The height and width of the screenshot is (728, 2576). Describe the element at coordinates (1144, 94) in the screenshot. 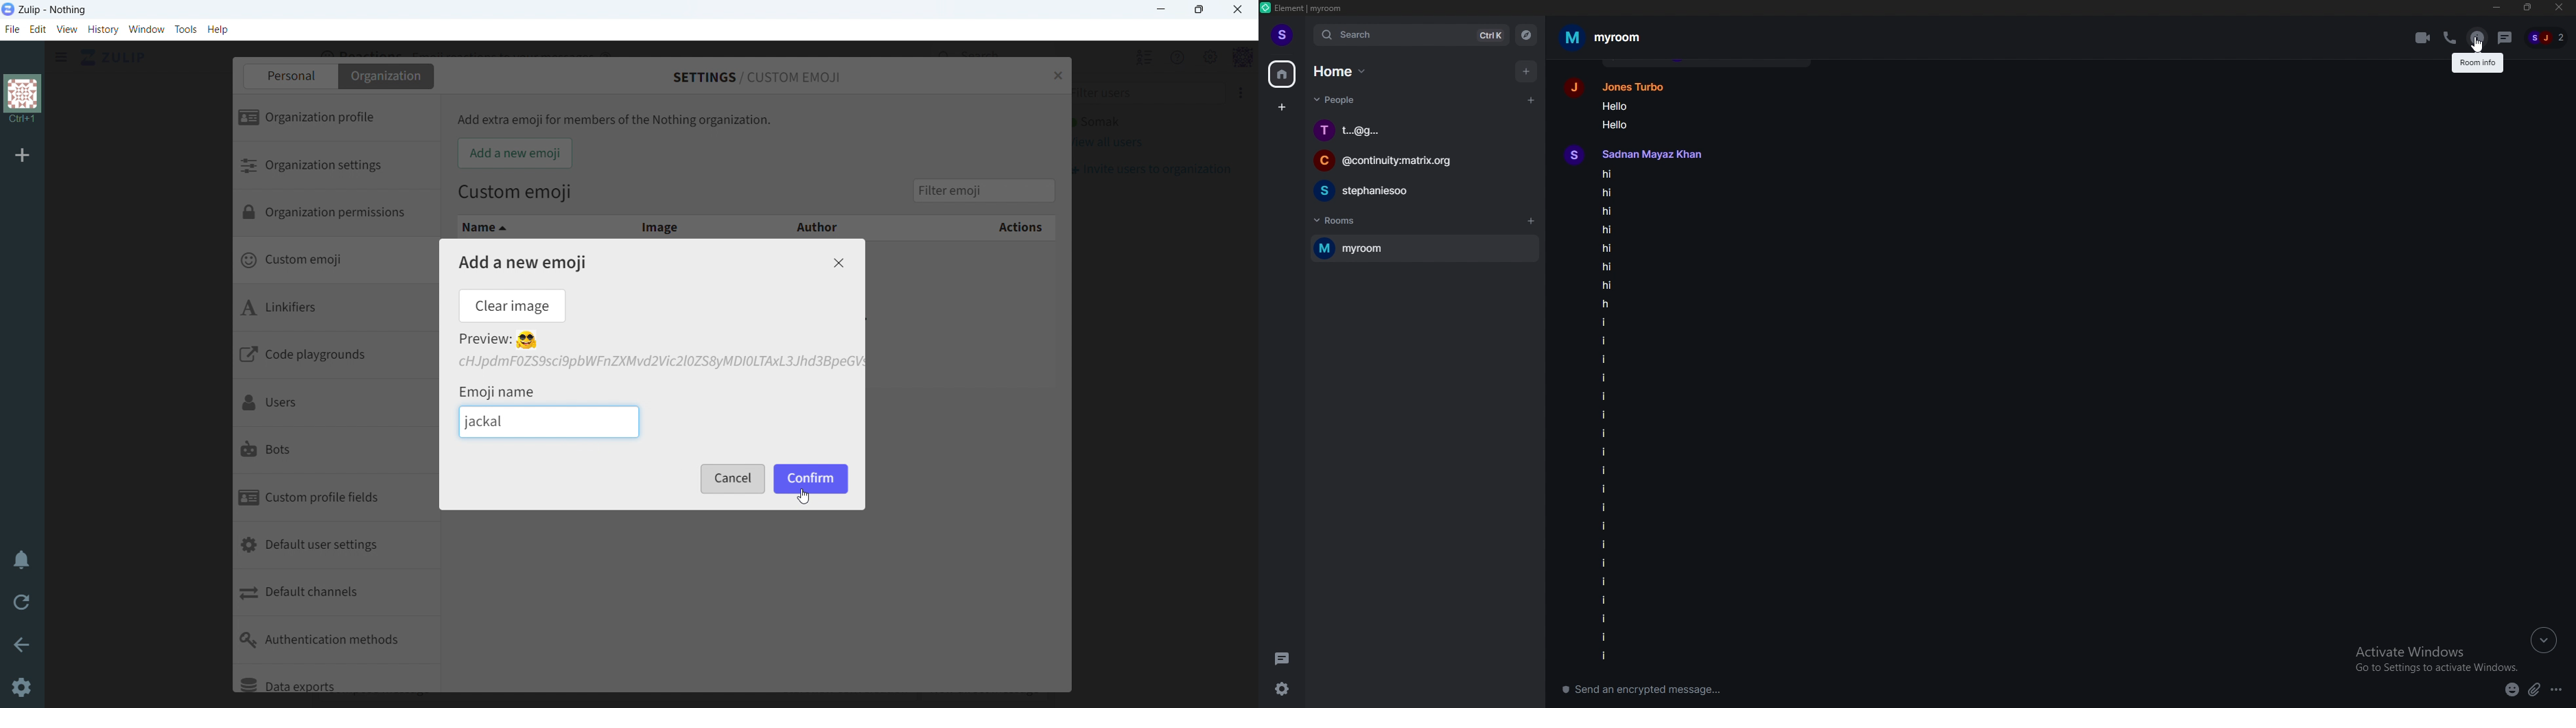

I see `filter users` at that location.